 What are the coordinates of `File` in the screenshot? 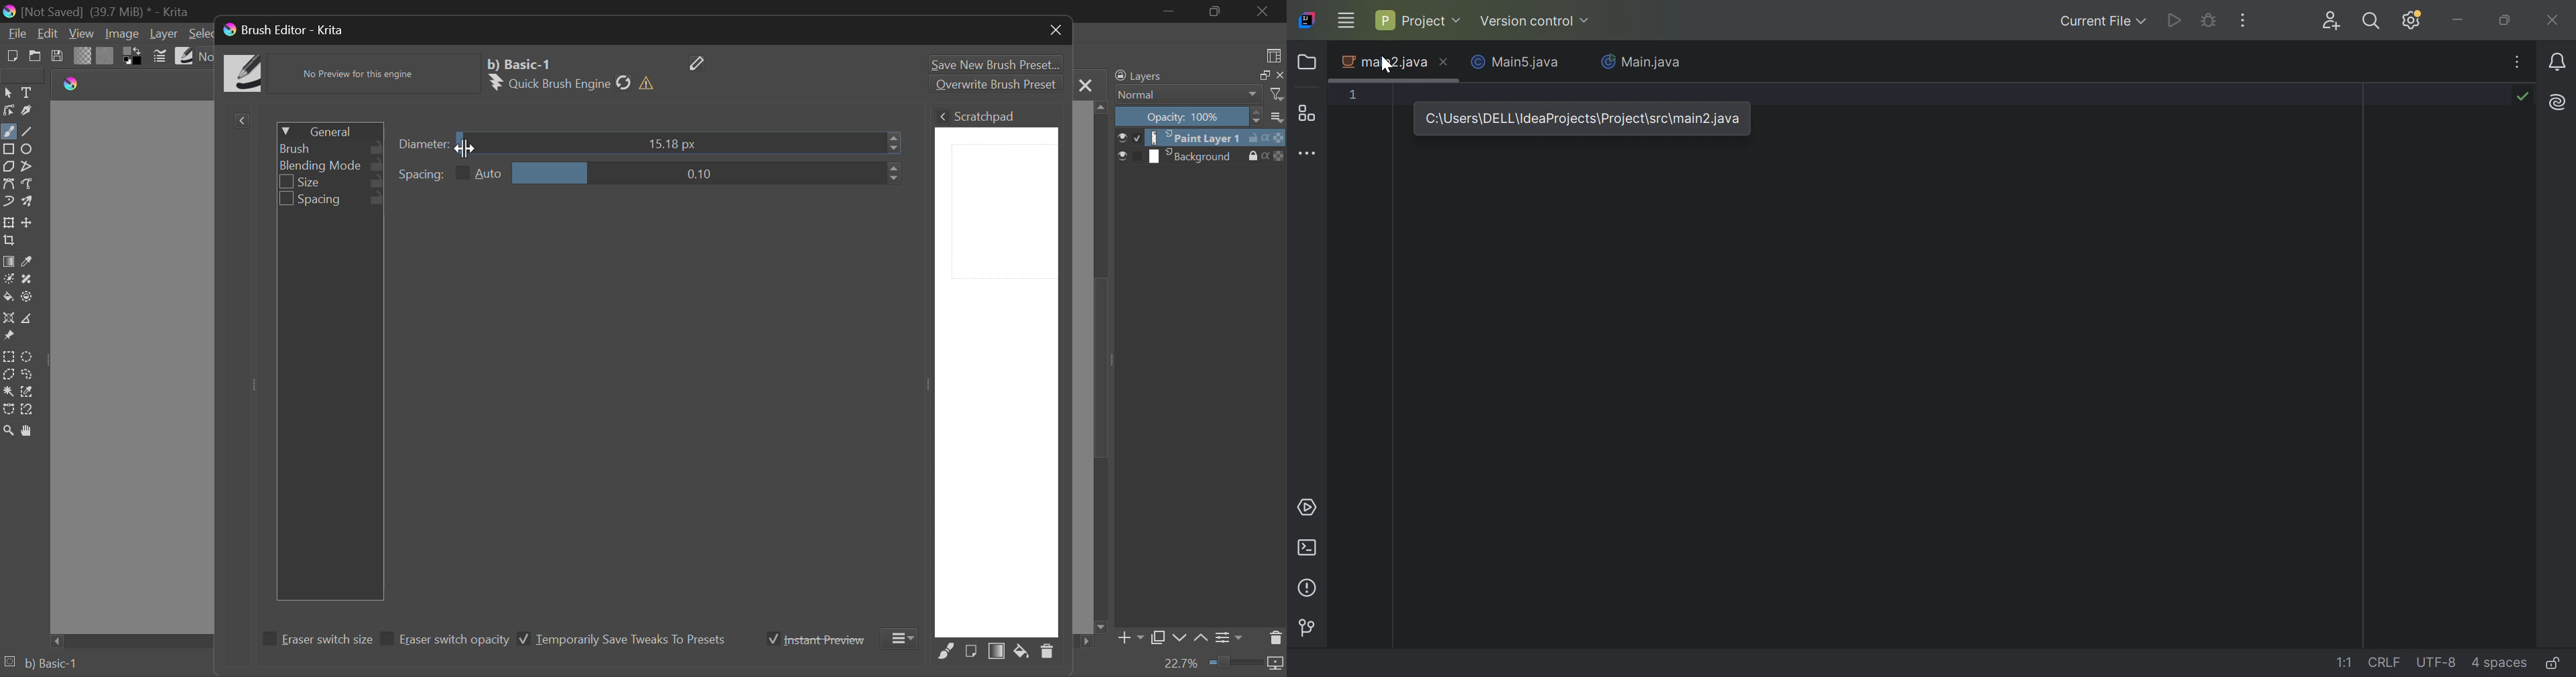 It's located at (16, 34).